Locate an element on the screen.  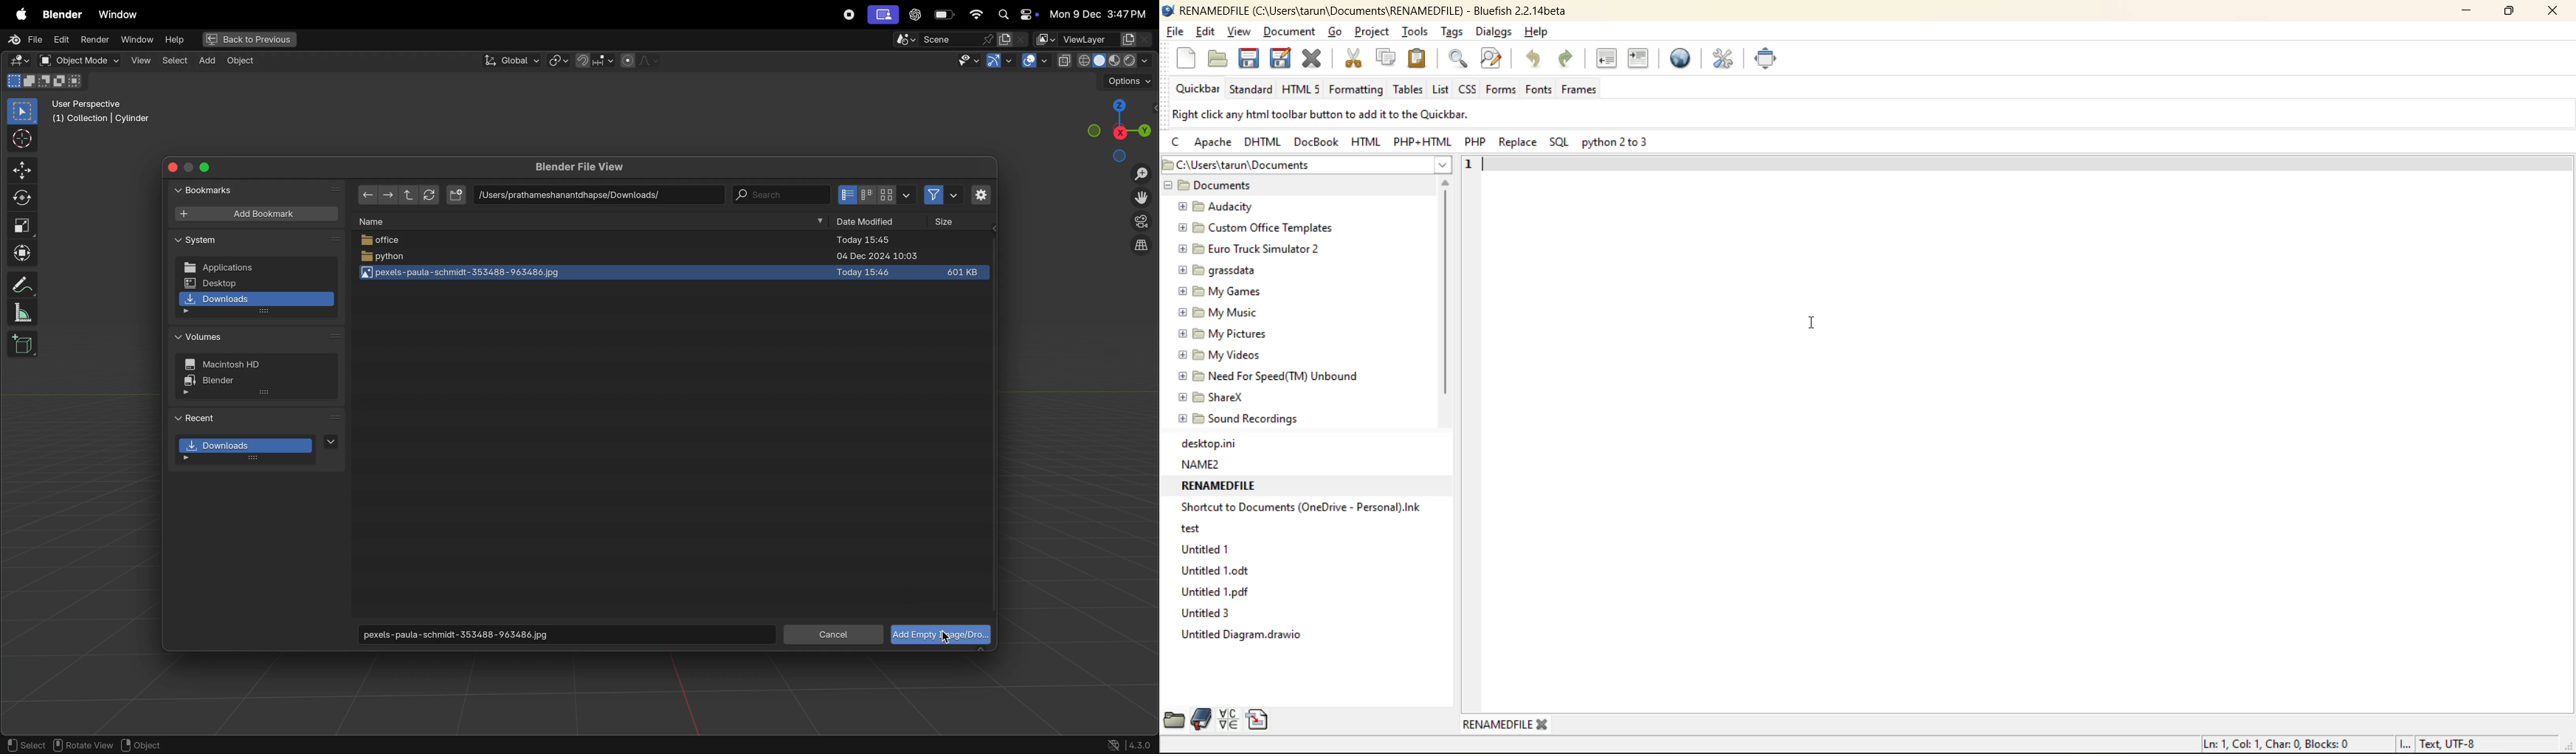
paste is located at coordinates (1419, 58).